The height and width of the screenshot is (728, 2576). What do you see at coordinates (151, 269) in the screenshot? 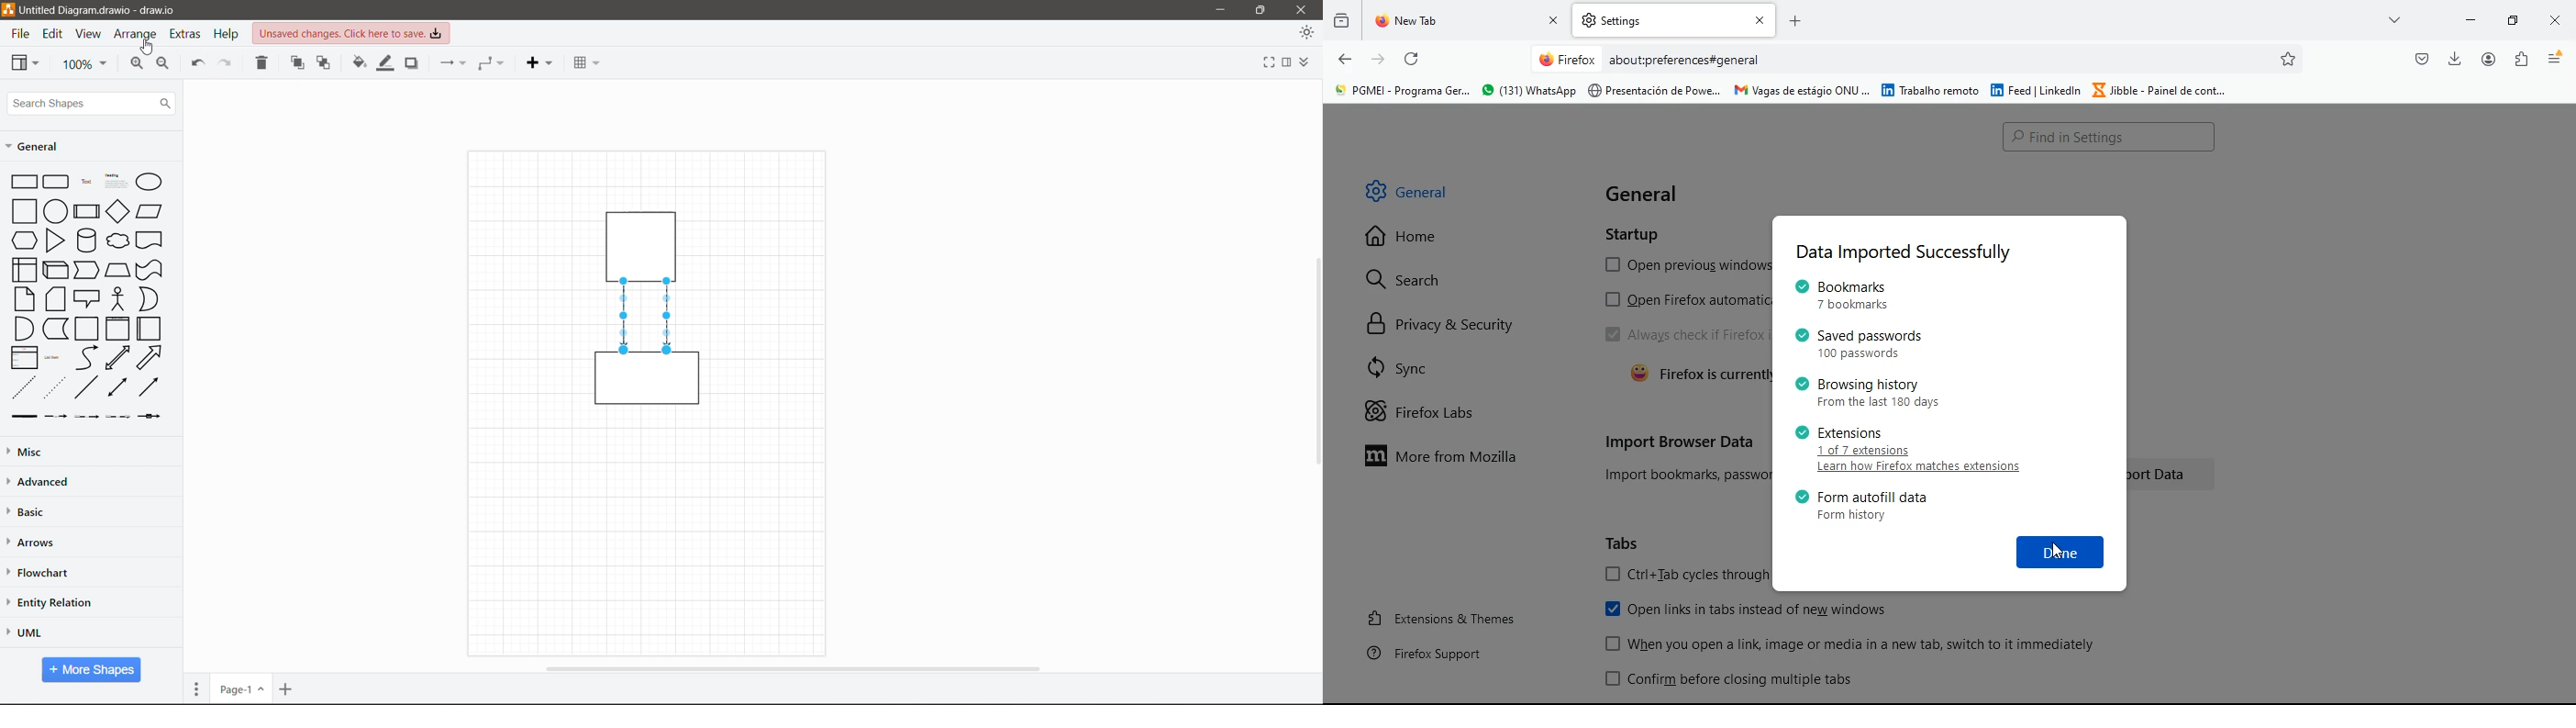
I see `Tape` at bounding box center [151, 269].